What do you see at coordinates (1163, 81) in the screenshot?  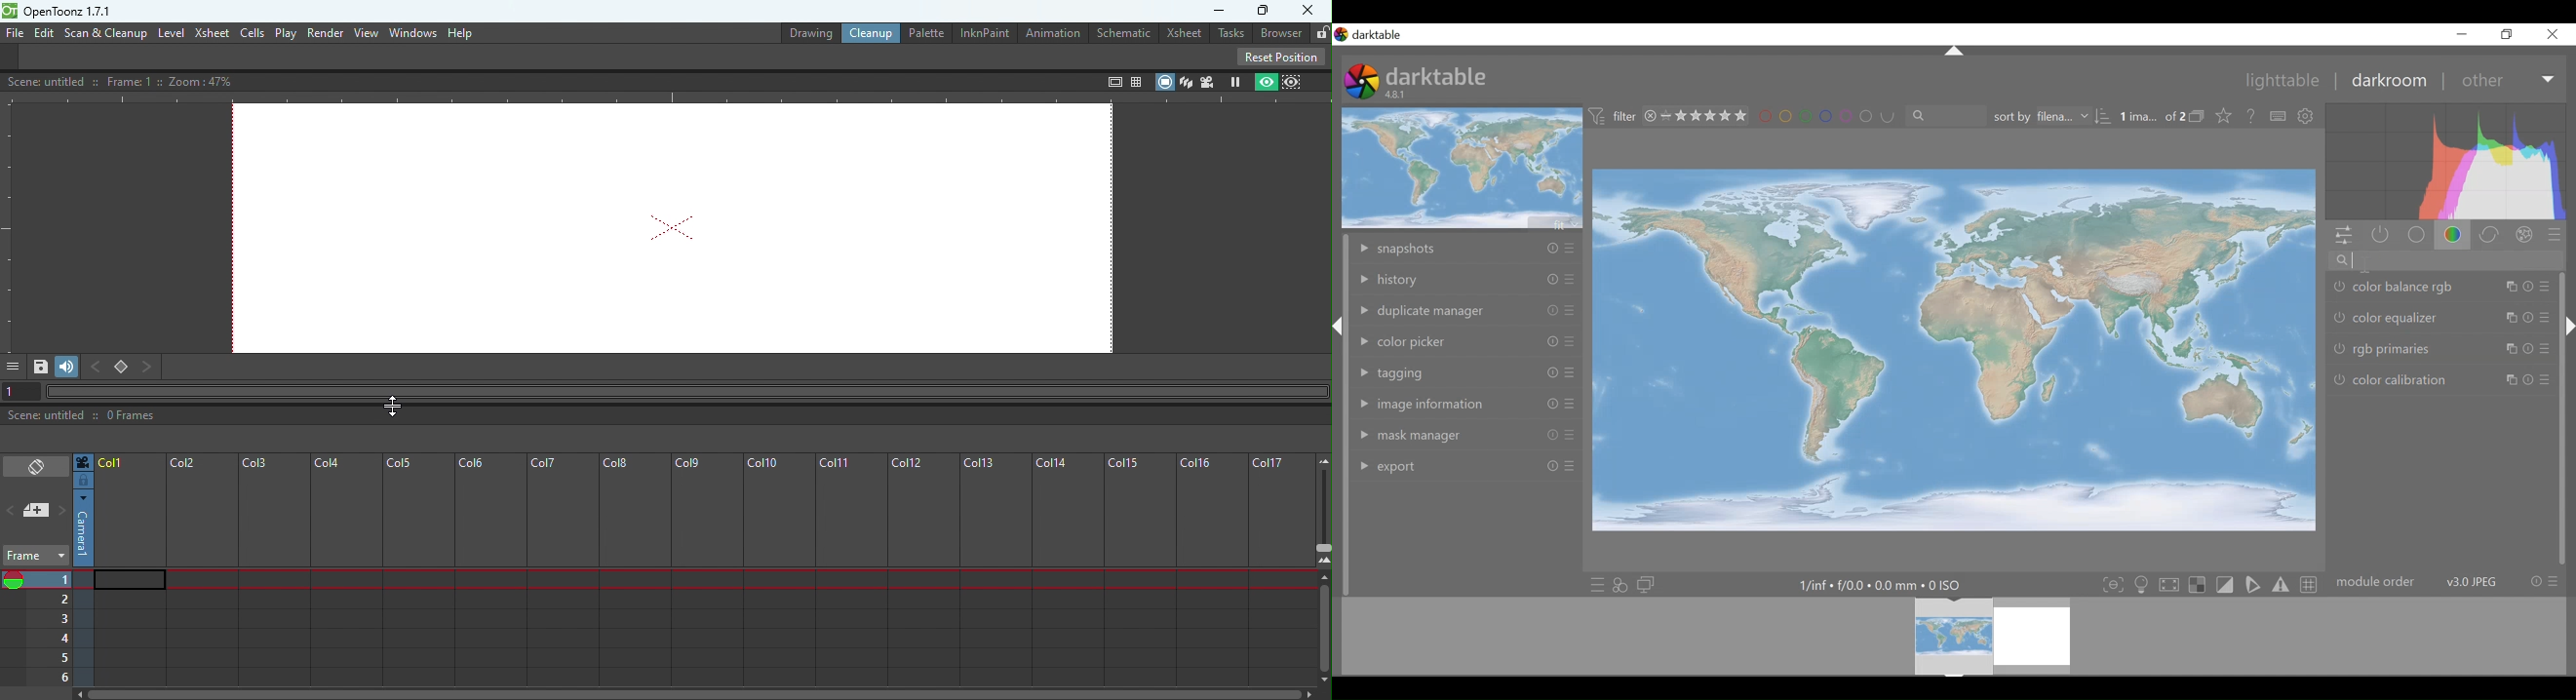 I see `Camera stand view` at bounding box center [1163, 81].